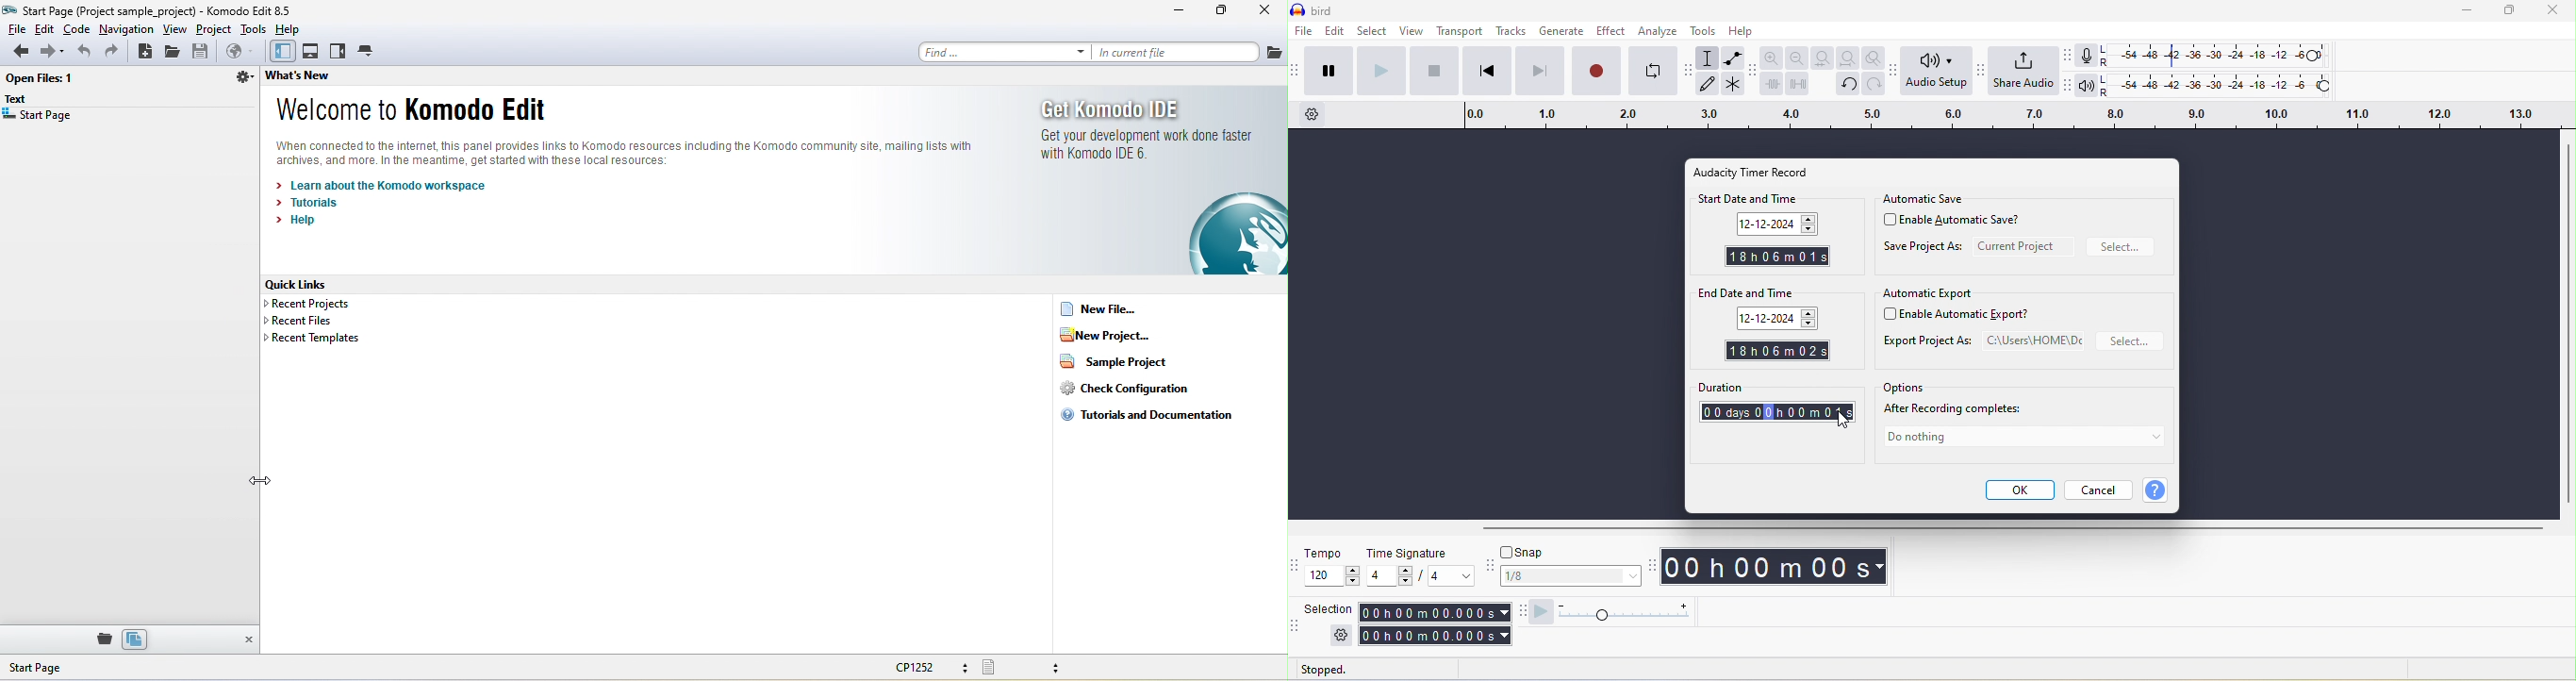 This screenshot has height=700, width=2576. I want to click on stop, so click(1434, 73).